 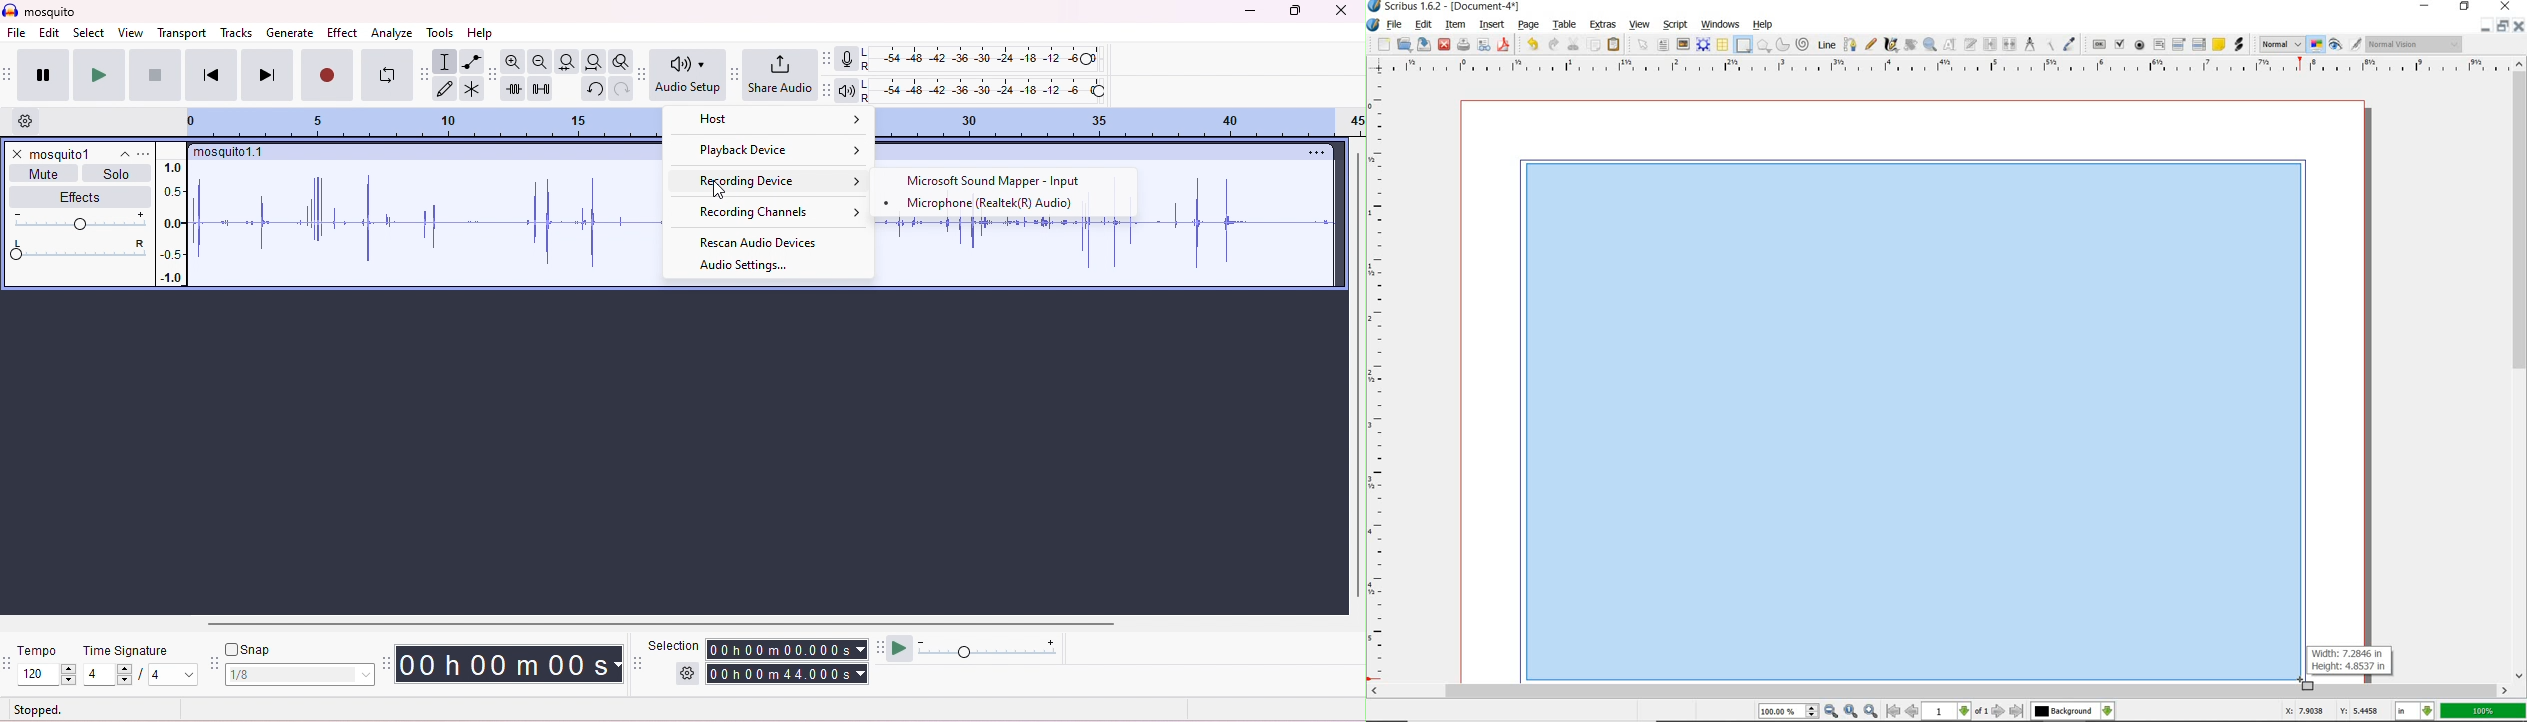 What do you see at coordinates (140, 675) in the screenshot?
I see `select time signature` at bounding box center [140, 675].